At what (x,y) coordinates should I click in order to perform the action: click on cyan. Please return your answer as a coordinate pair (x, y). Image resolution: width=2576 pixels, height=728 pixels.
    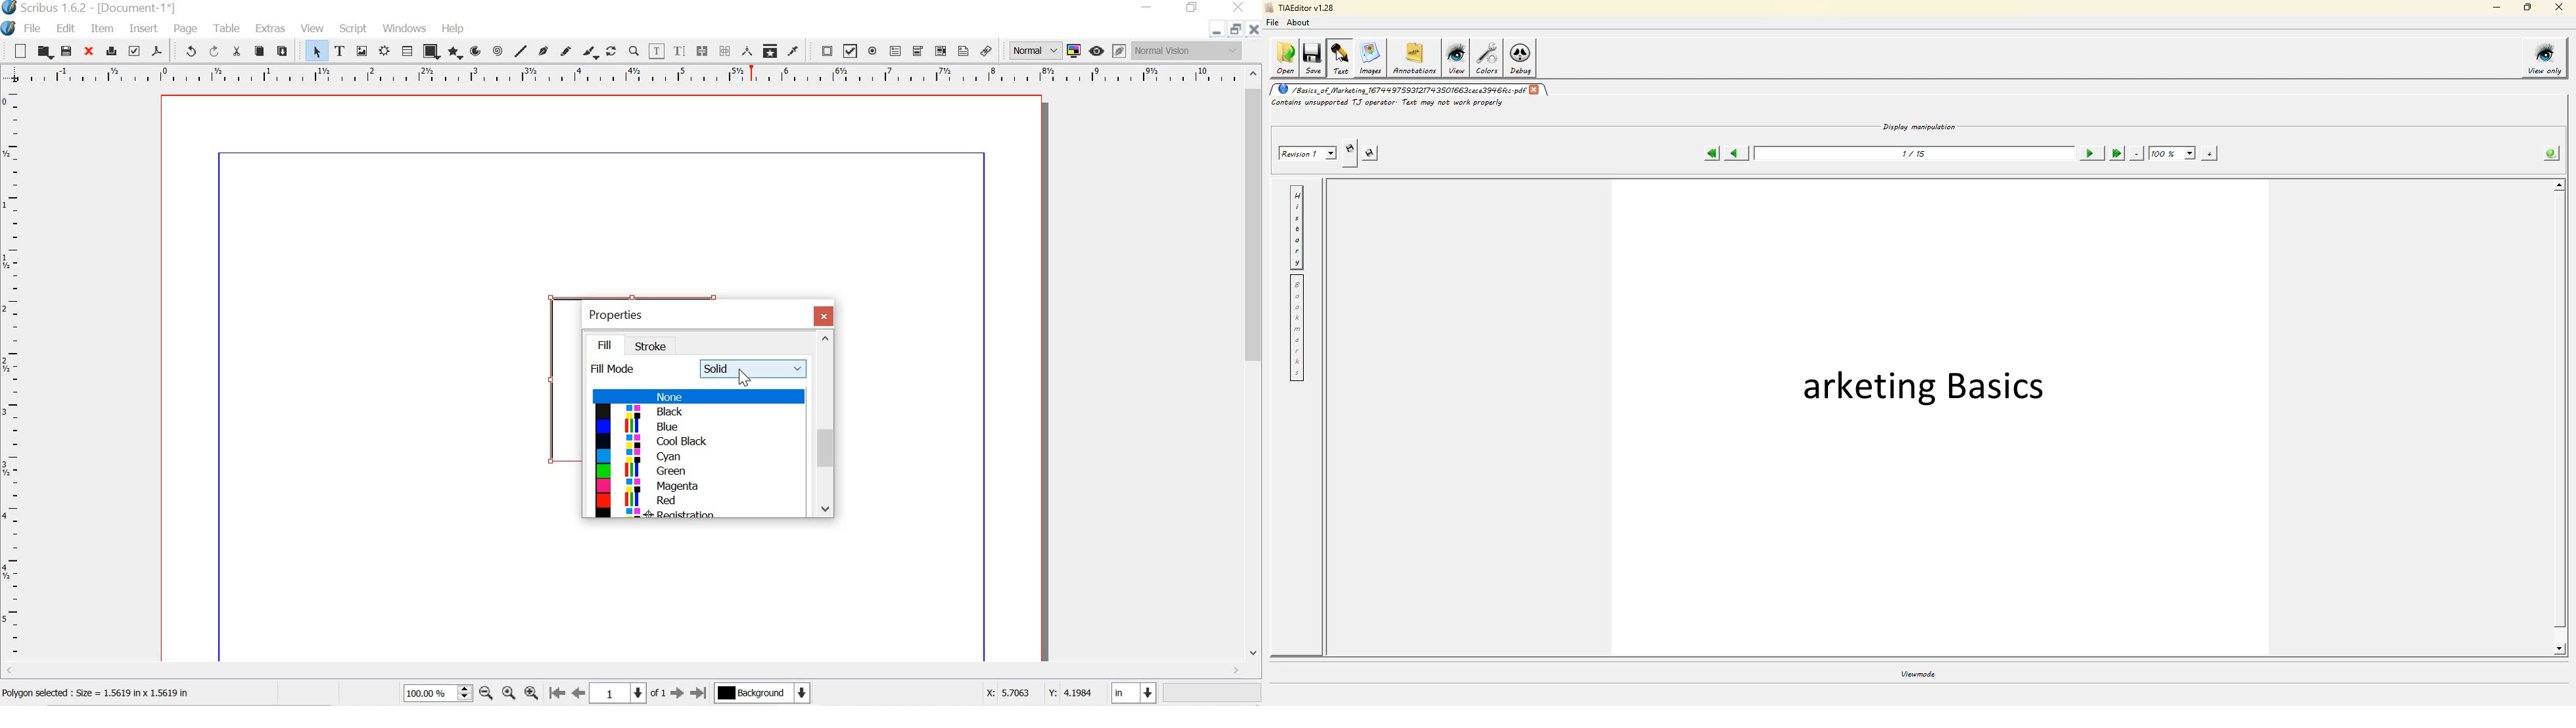
    Looking at the image, I should click on (698, 457).